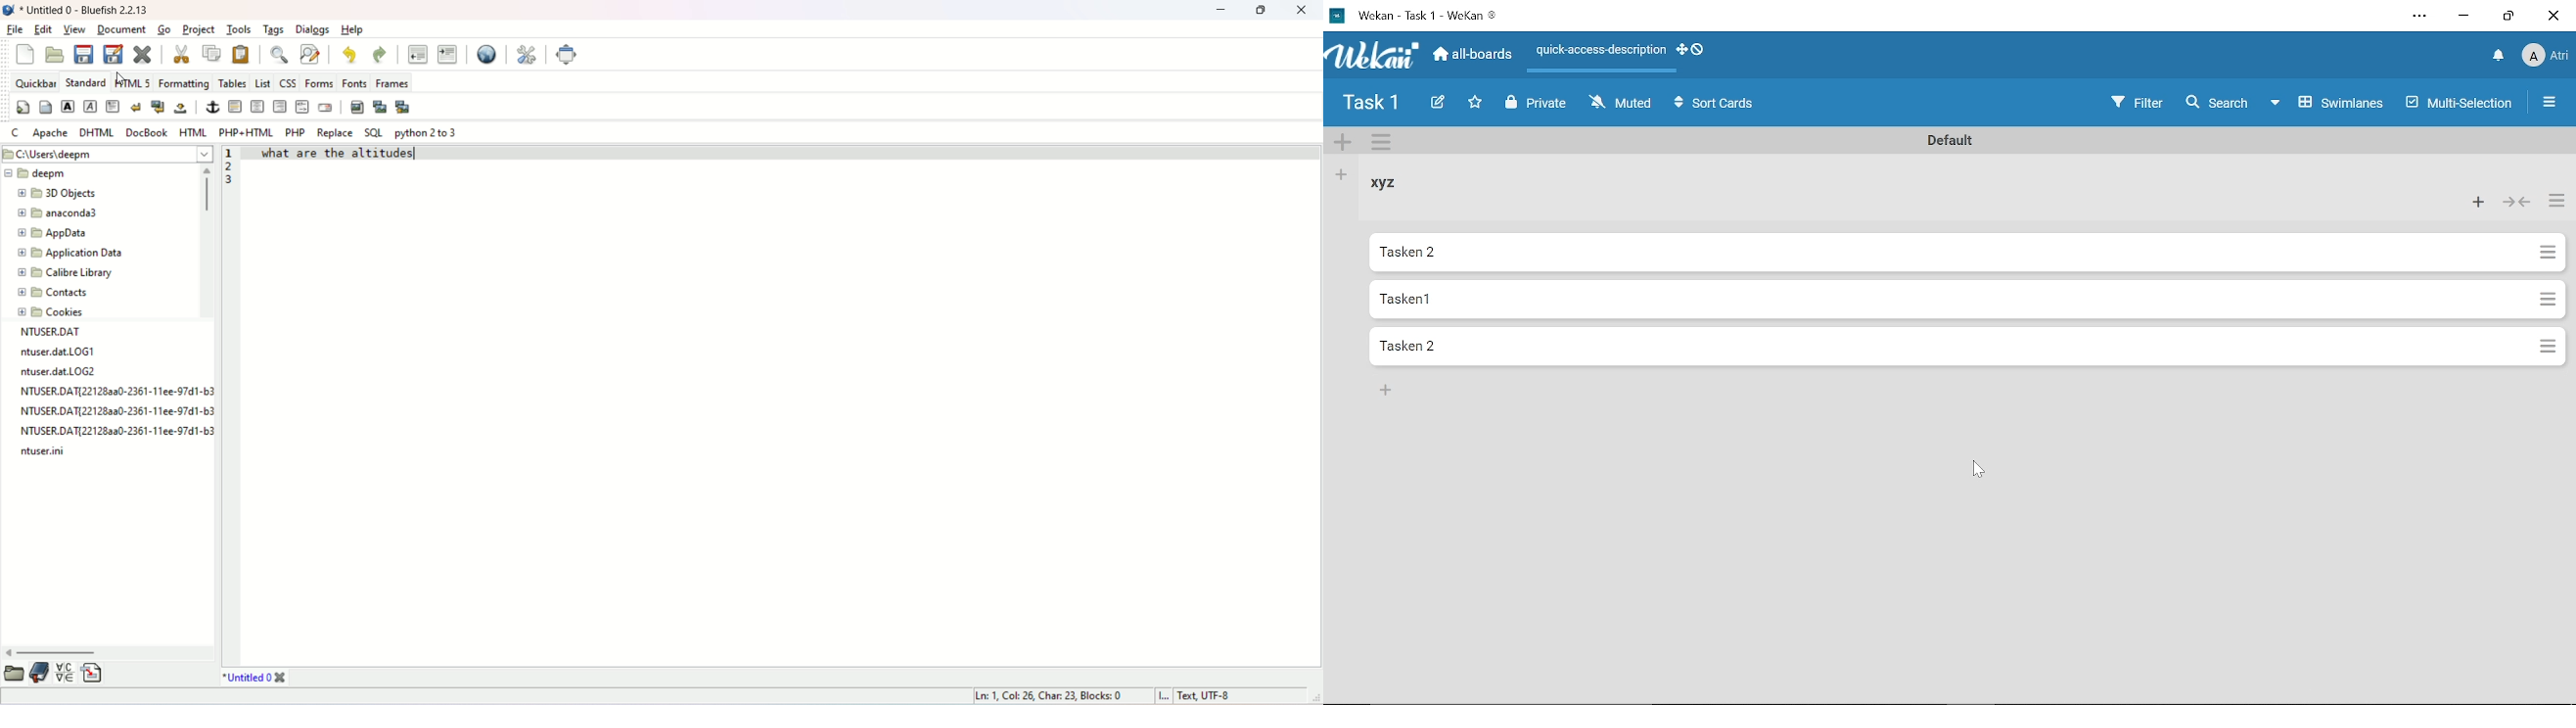 The width and height of the screenshot is (2576, 728). I want to click on emphasize, so click(92, 106).